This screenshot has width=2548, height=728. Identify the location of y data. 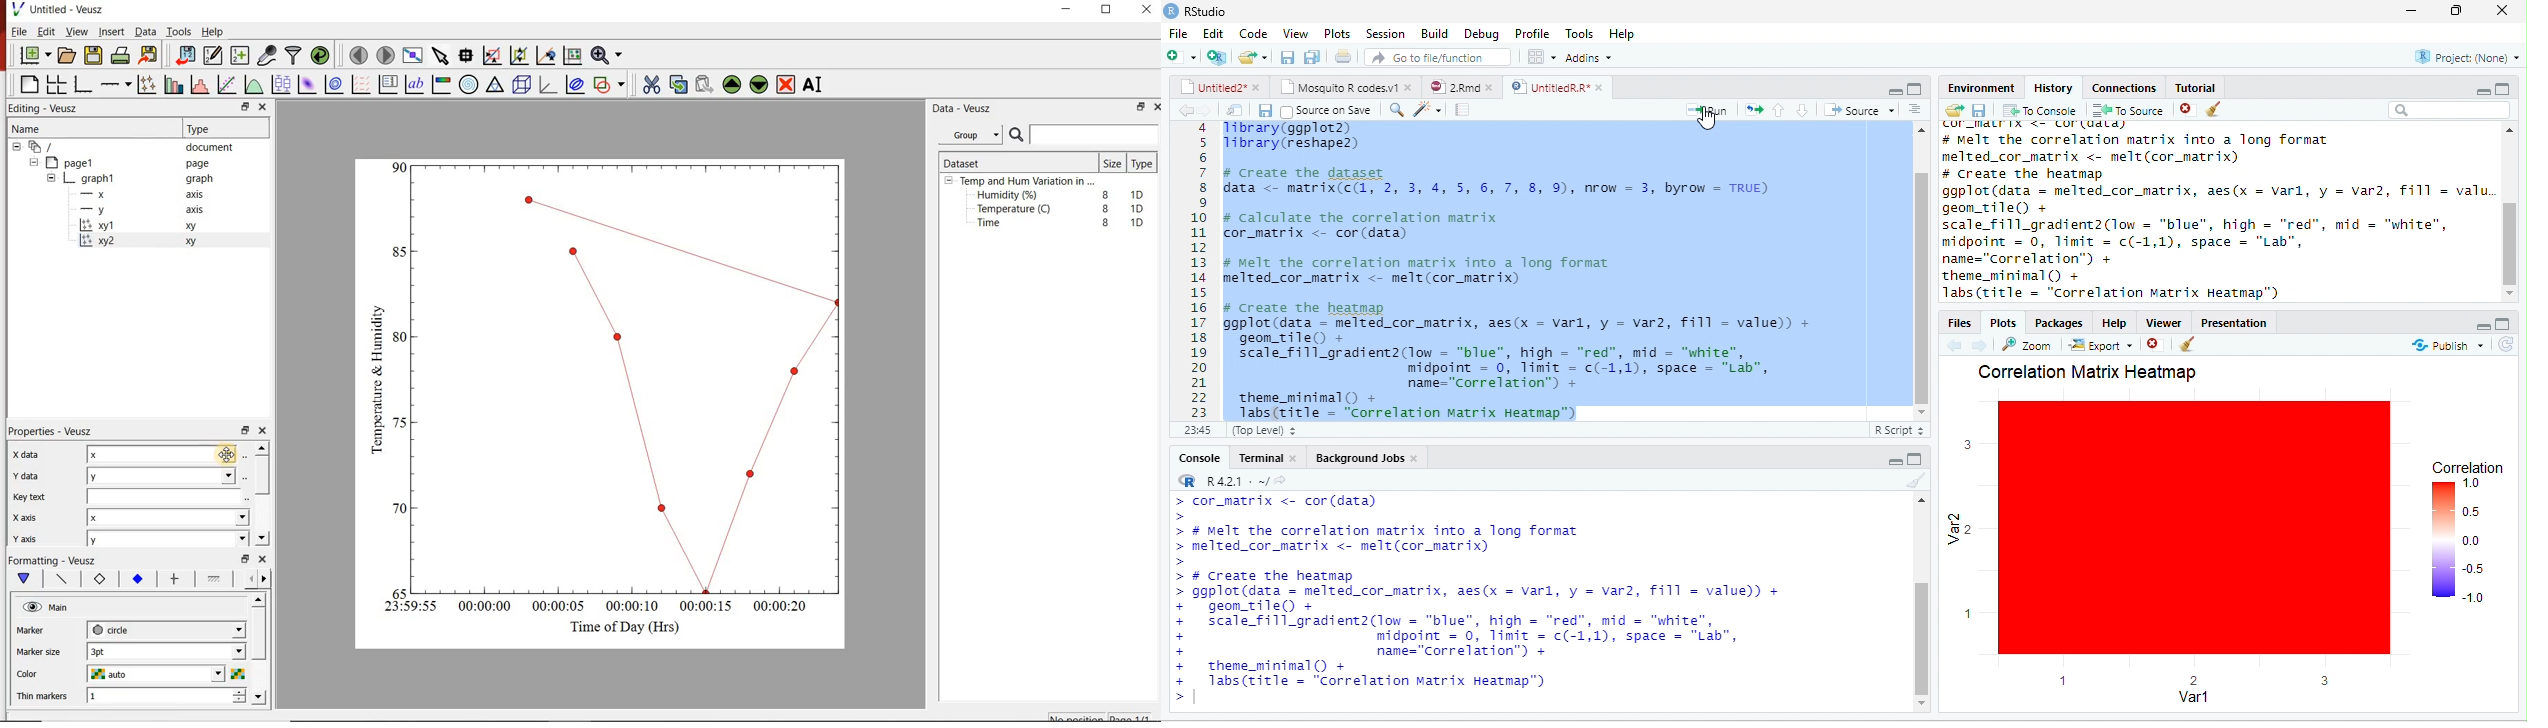
(30, 474).